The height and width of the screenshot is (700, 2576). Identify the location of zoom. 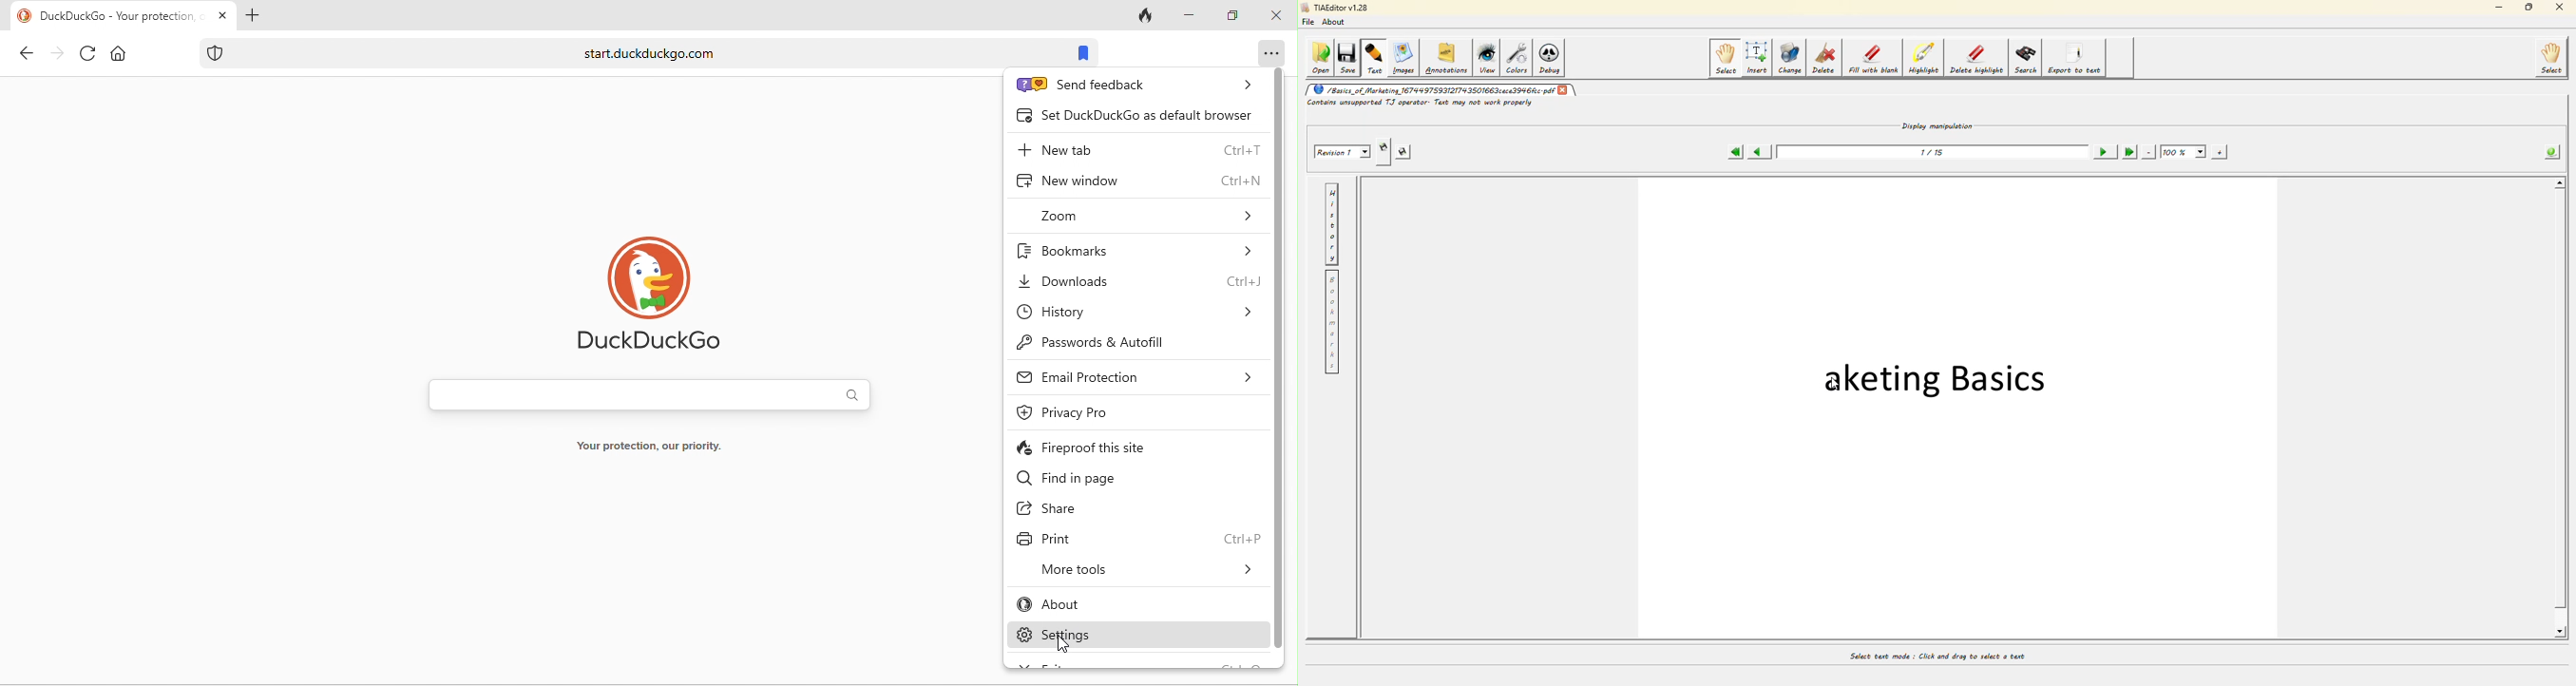
(1145, 218).